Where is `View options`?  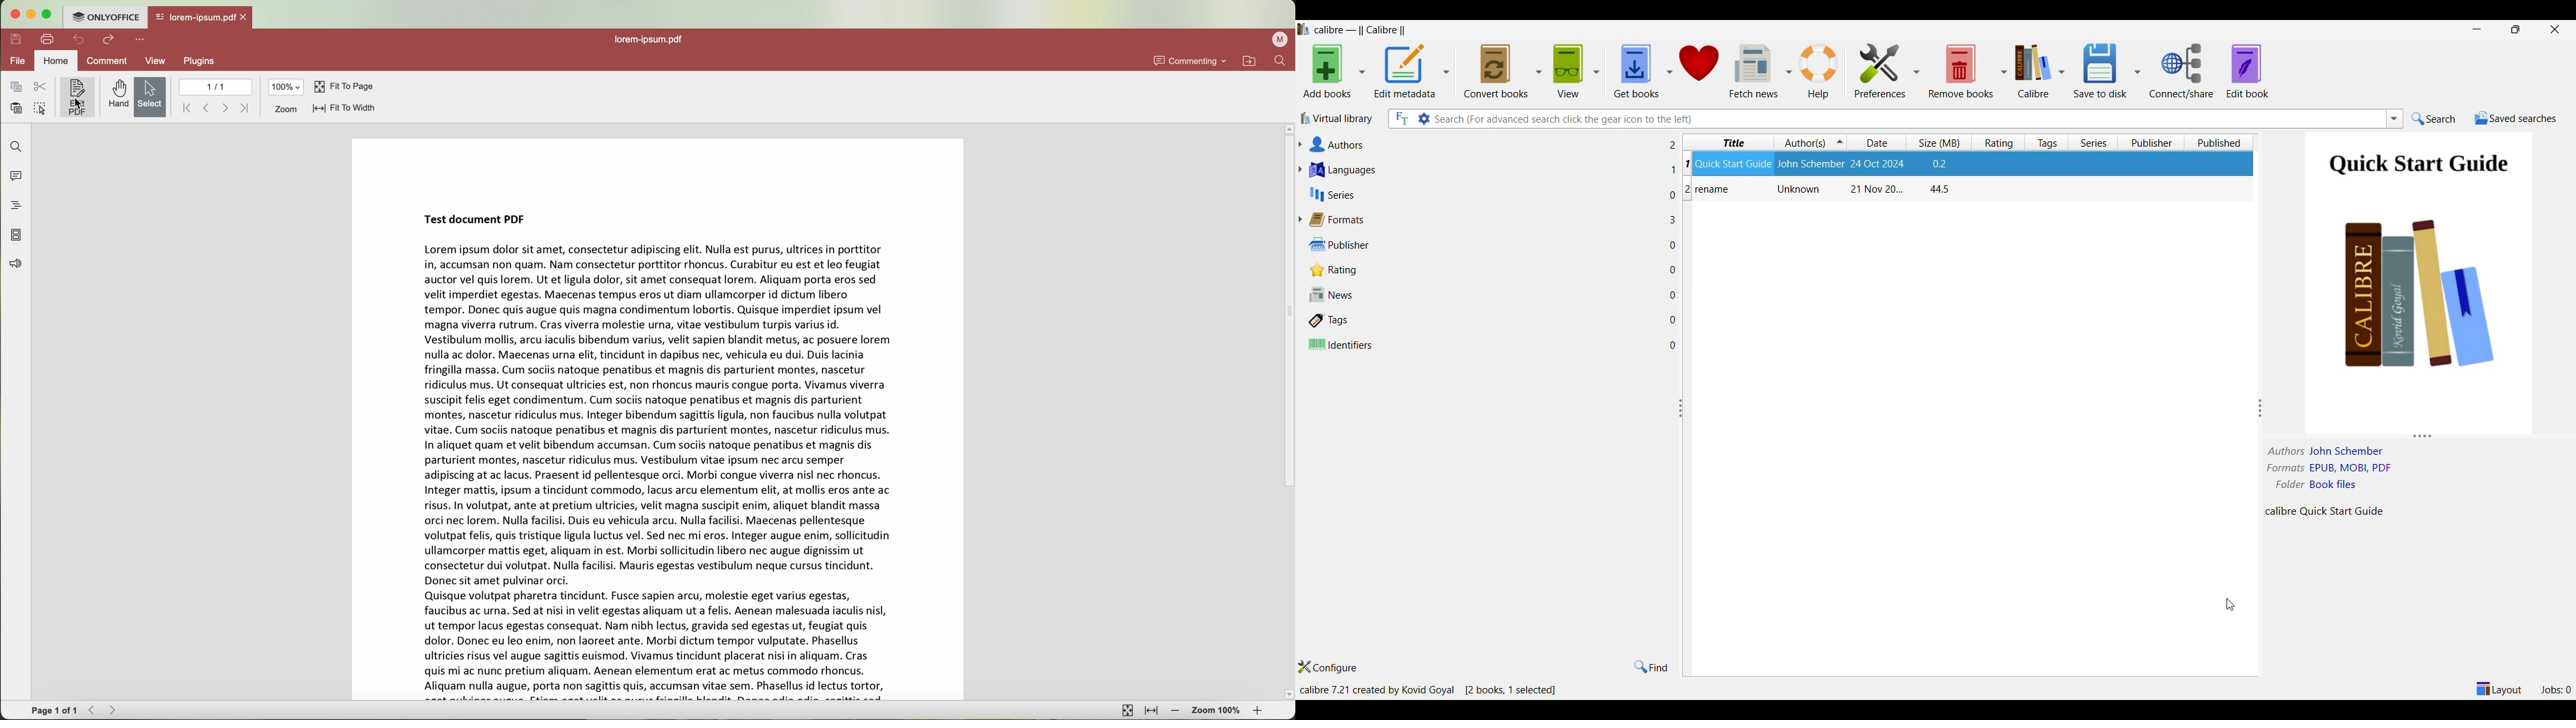
View options is located at coordinates (1595, 71).